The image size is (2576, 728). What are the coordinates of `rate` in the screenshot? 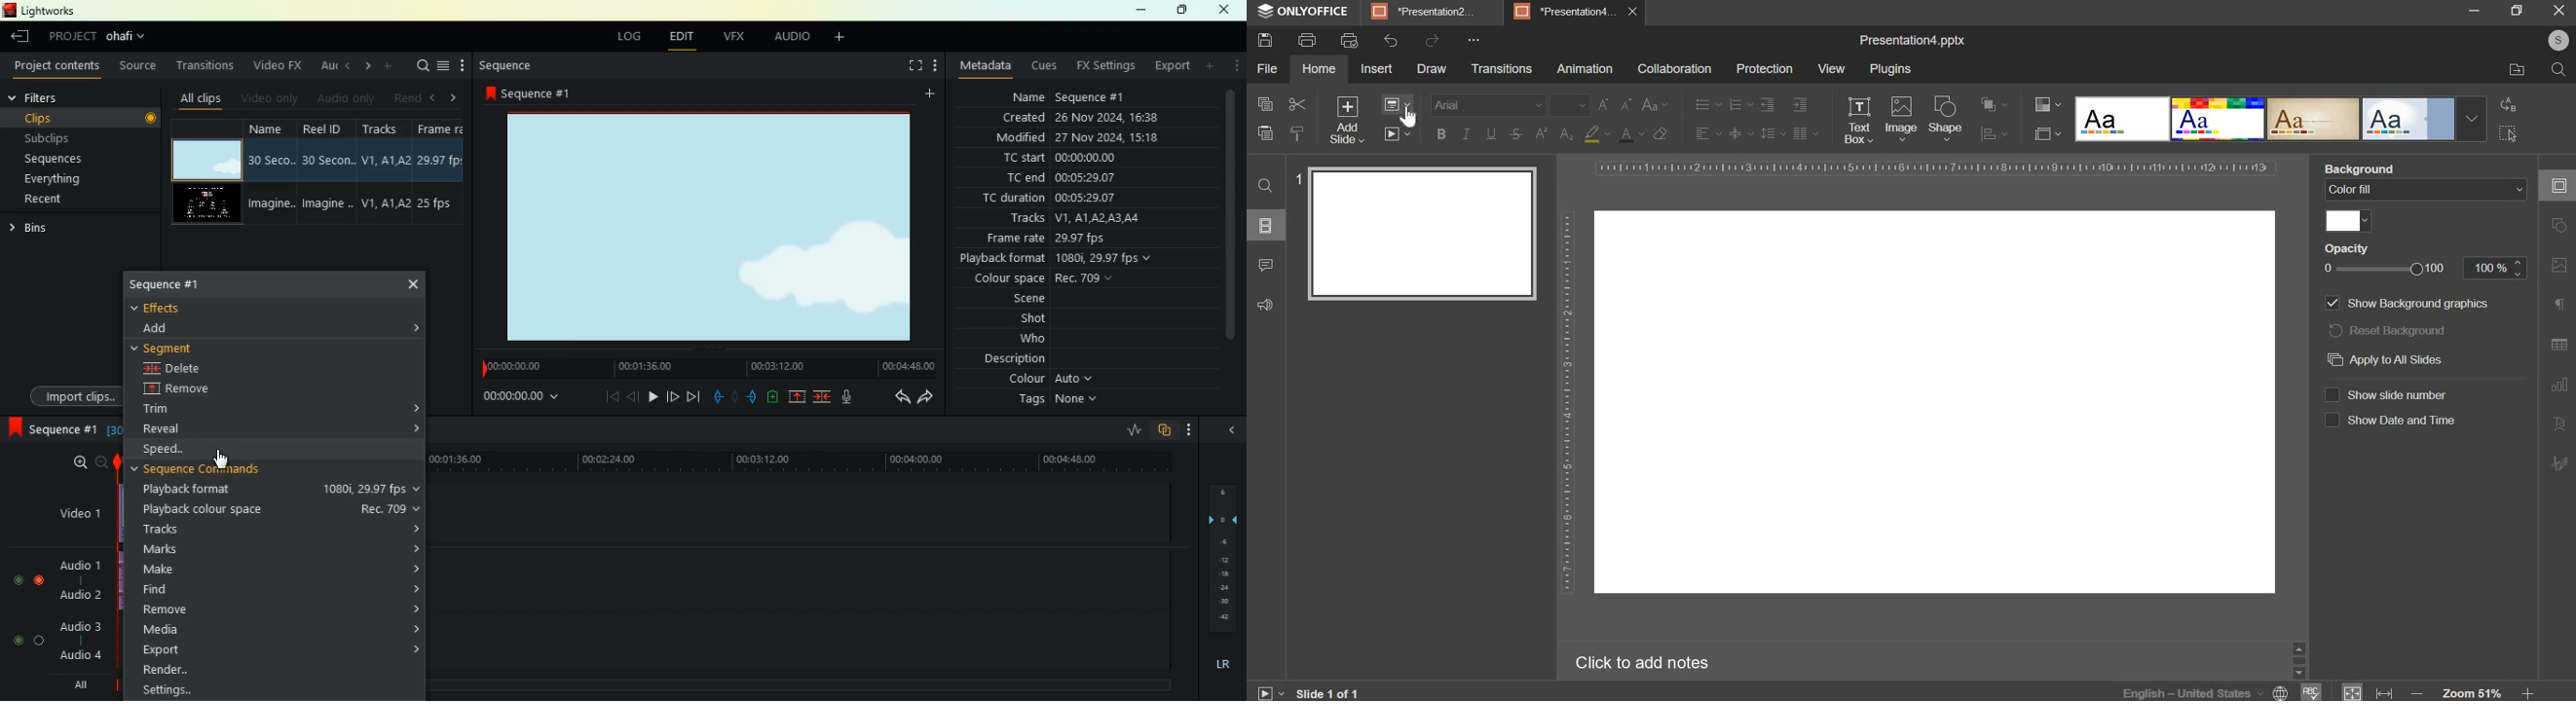 It's located at (1127, 431).